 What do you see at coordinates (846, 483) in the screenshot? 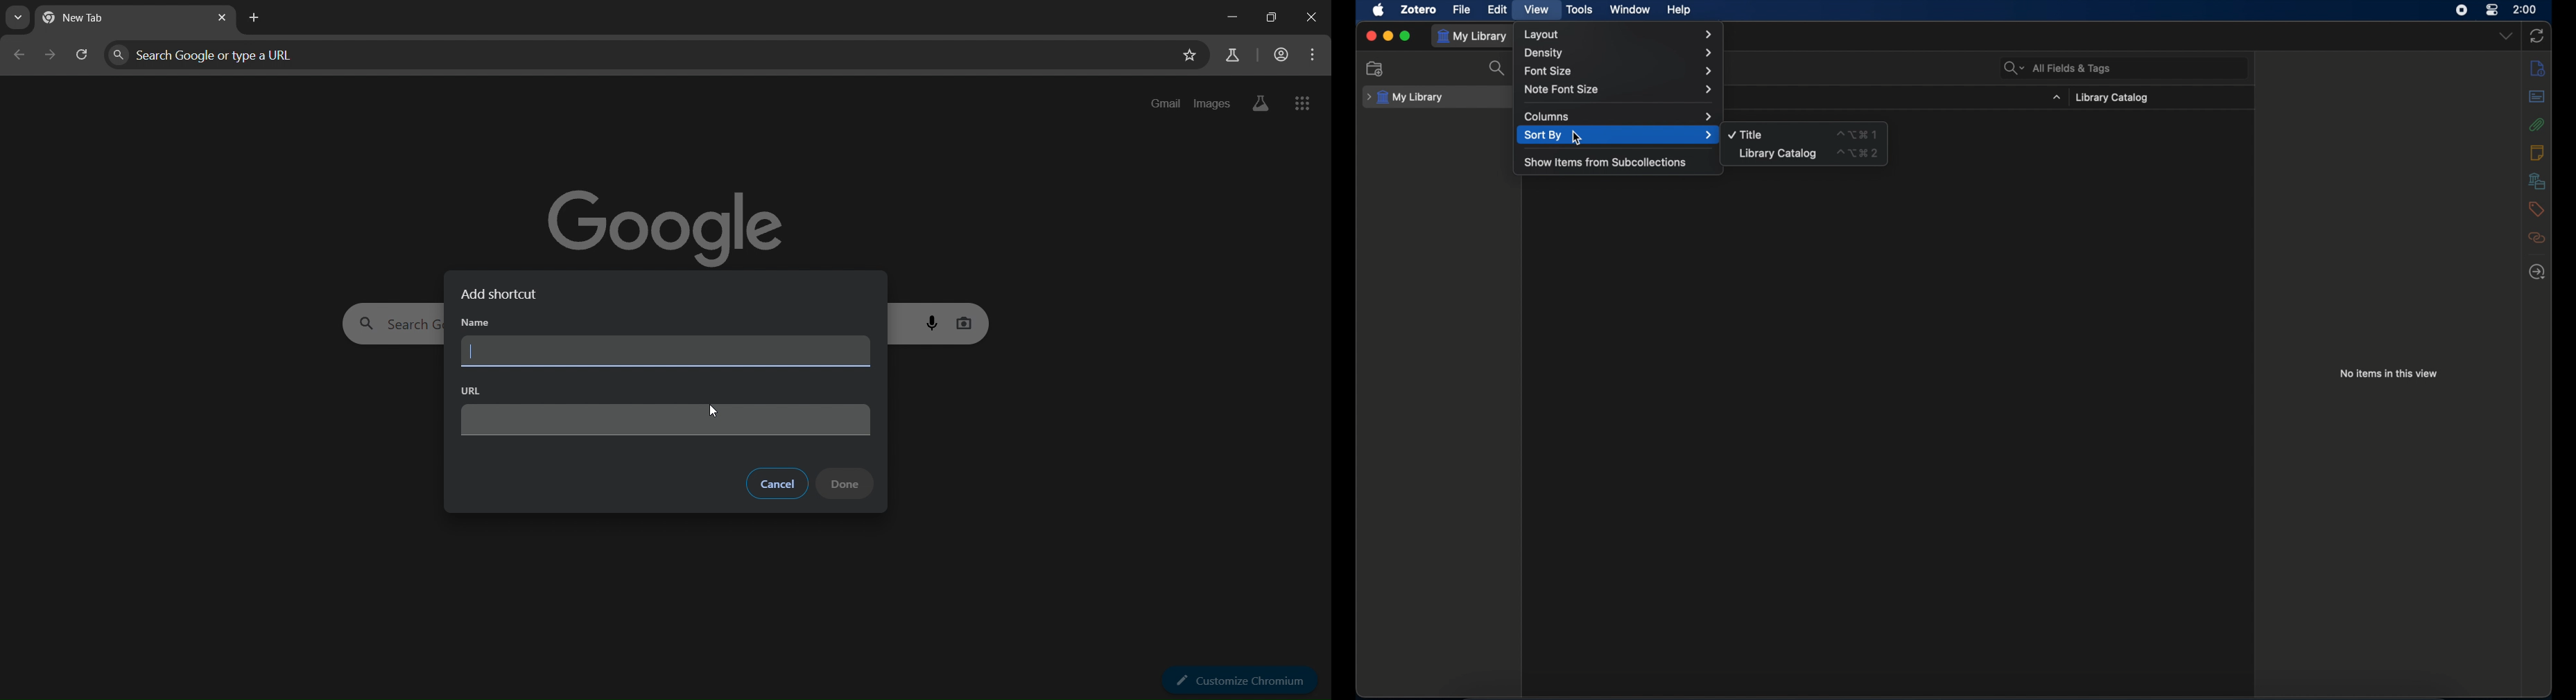
I see `done` at bounding box center [846, 483].